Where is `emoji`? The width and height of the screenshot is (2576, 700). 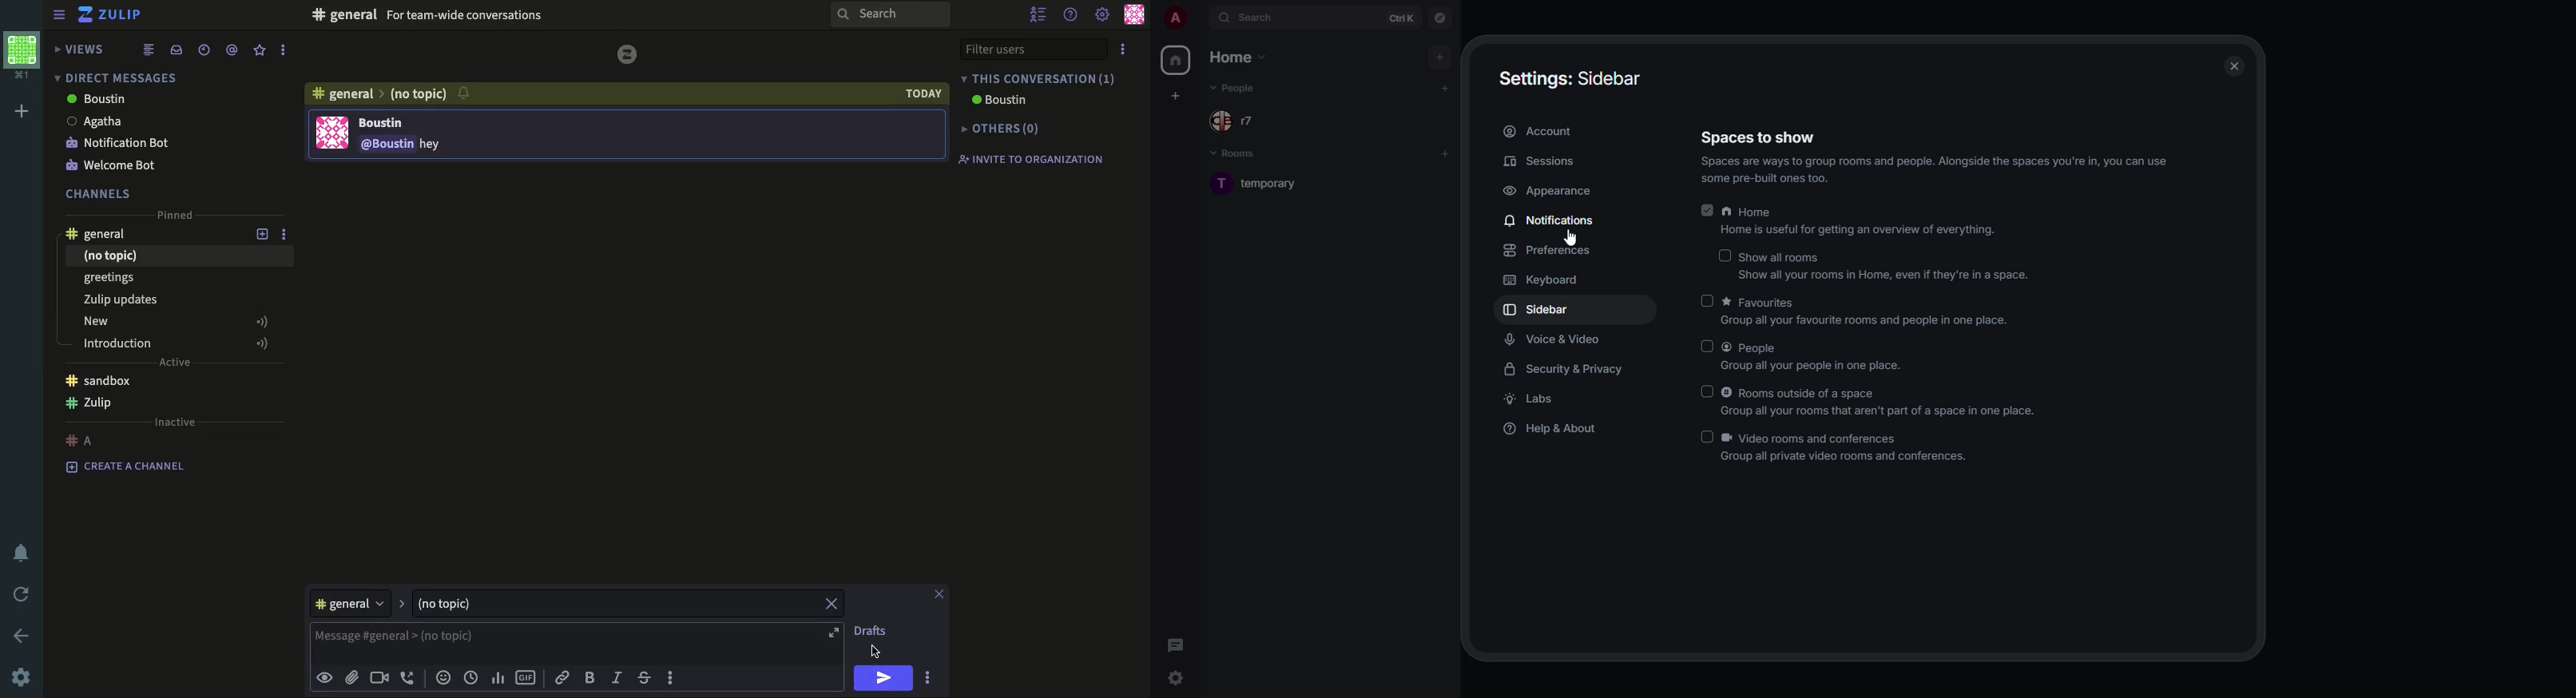 emoji is located at coordinates (443, 677).